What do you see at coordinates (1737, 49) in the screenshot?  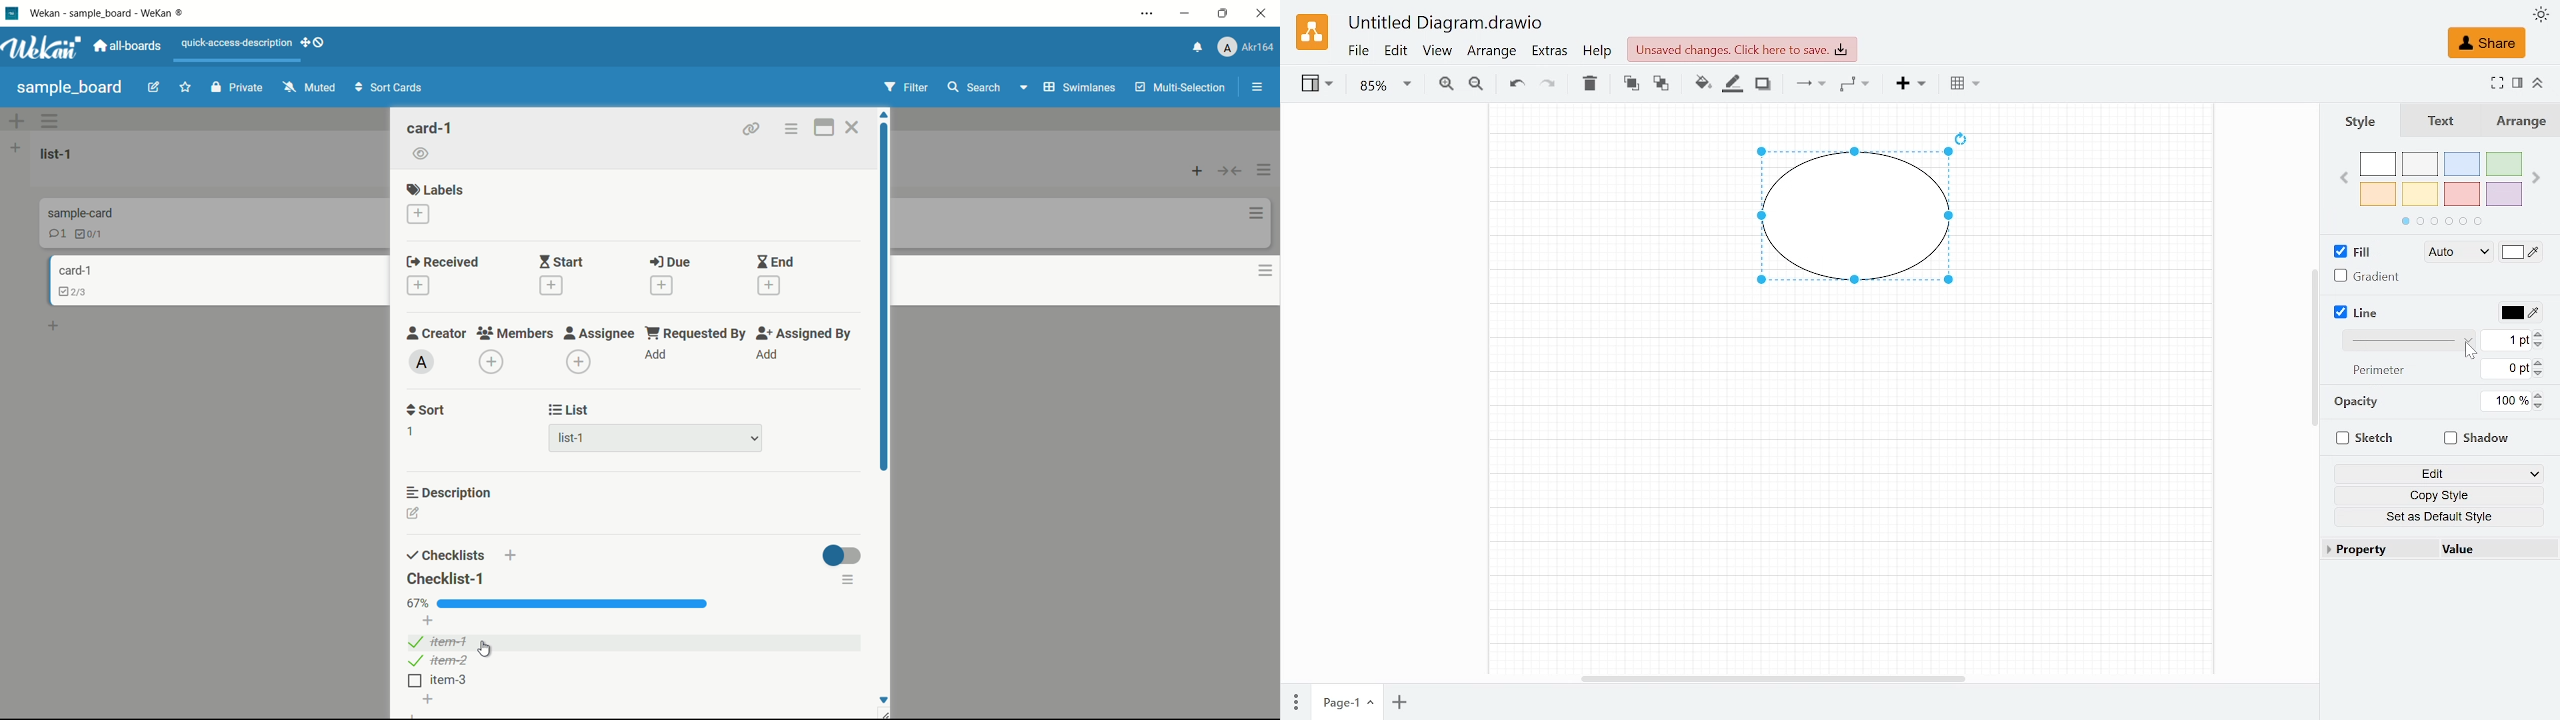 I see `Unsaved changes. Click here to save` at bounding box center [1737, 49].